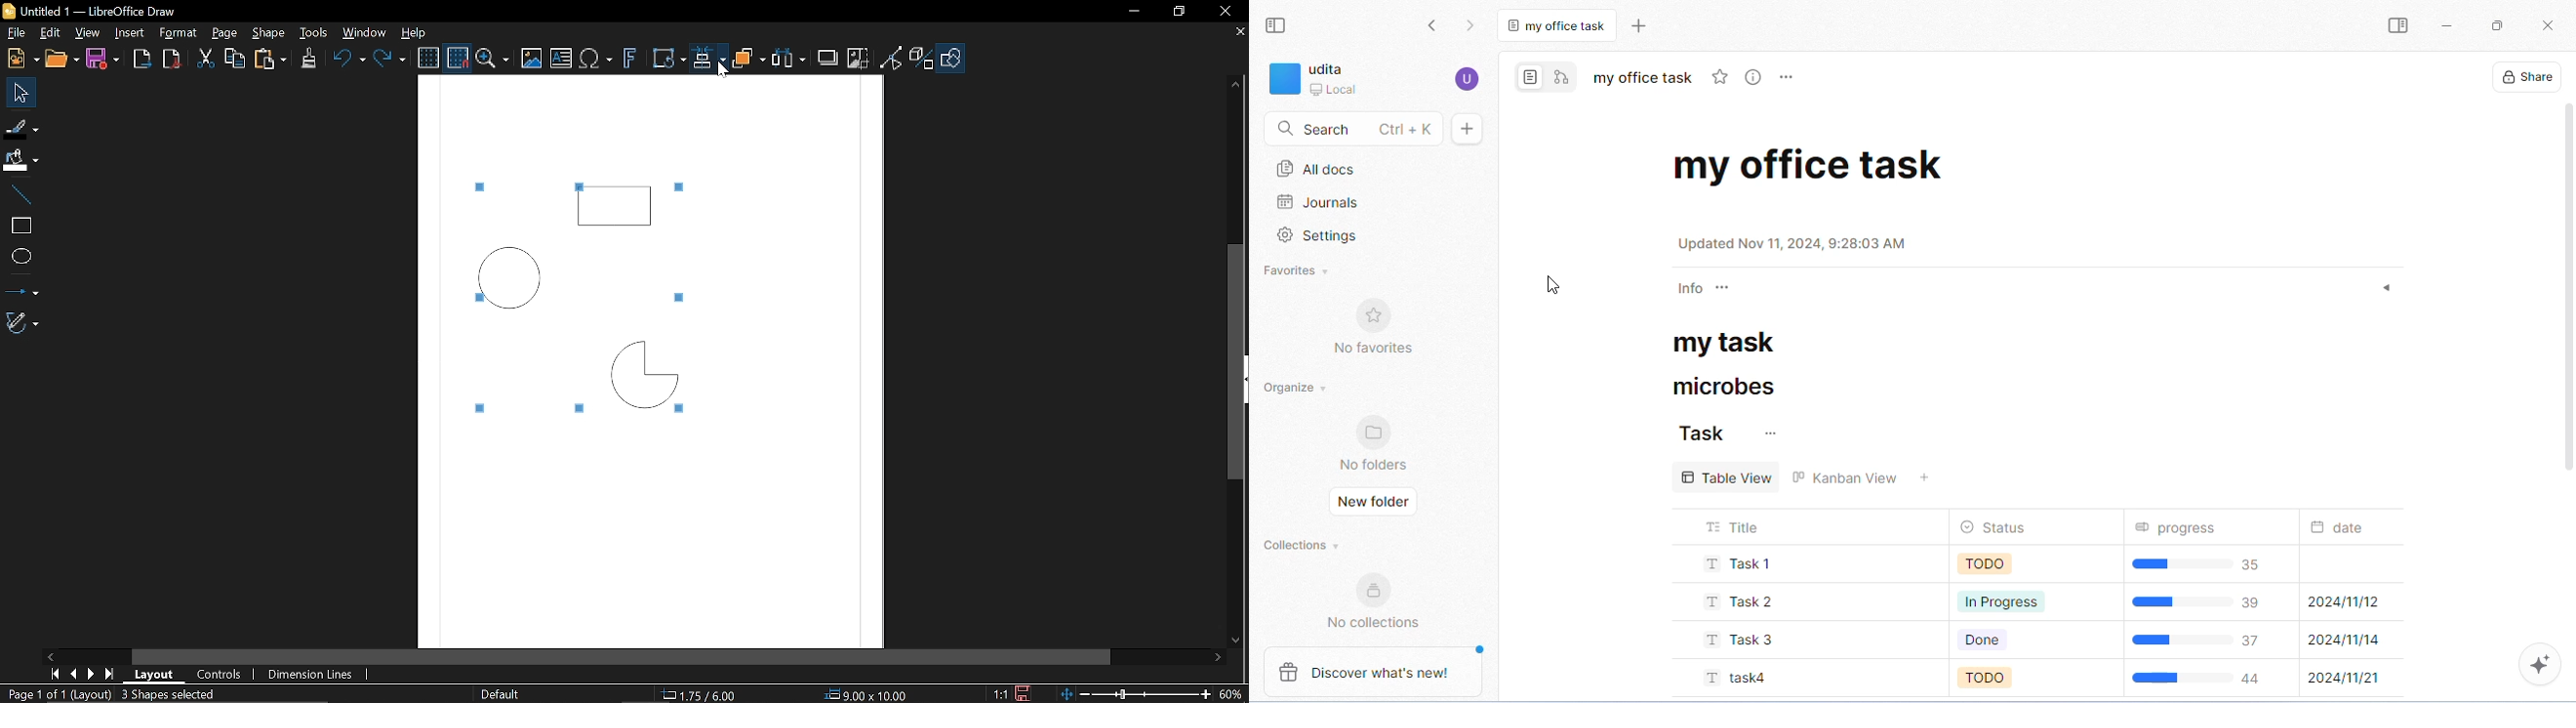 Image resolution: width=2576 pixels, height=728 pixels. What do you see at coordinates (50, 656) in the screenshot?
I see `Move left` at bounding box center [50, 656].